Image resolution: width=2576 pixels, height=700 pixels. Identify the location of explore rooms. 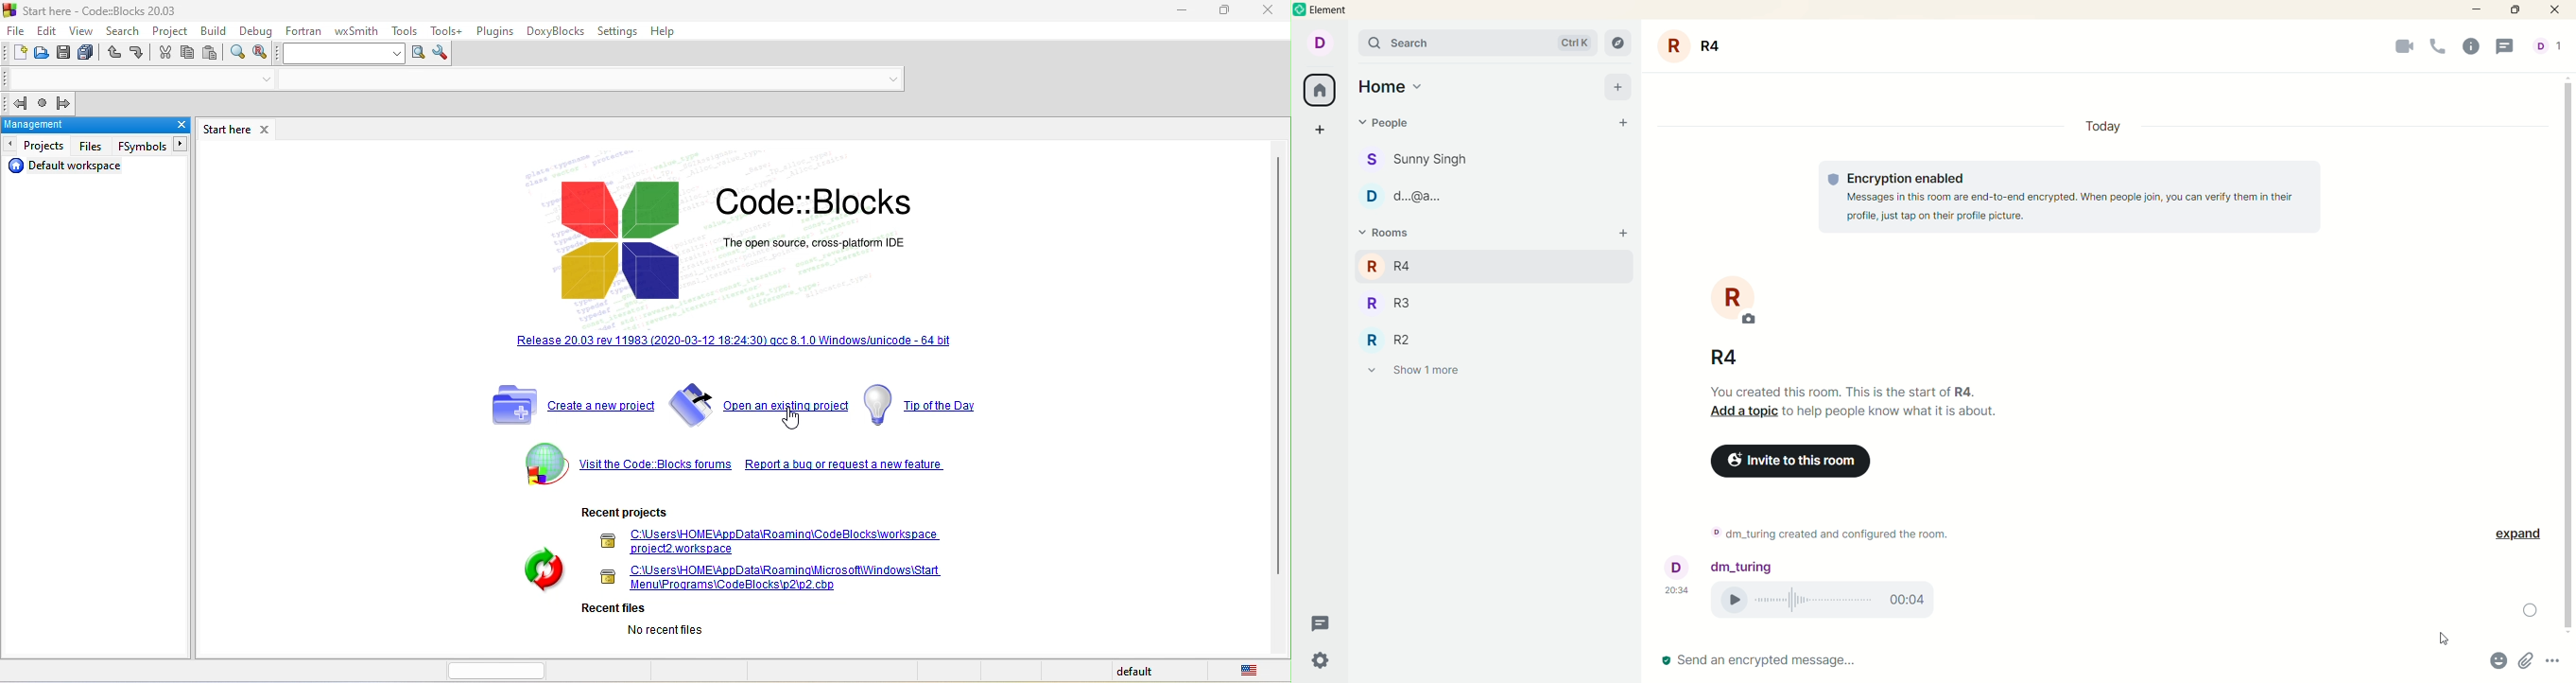
(1619, 42).